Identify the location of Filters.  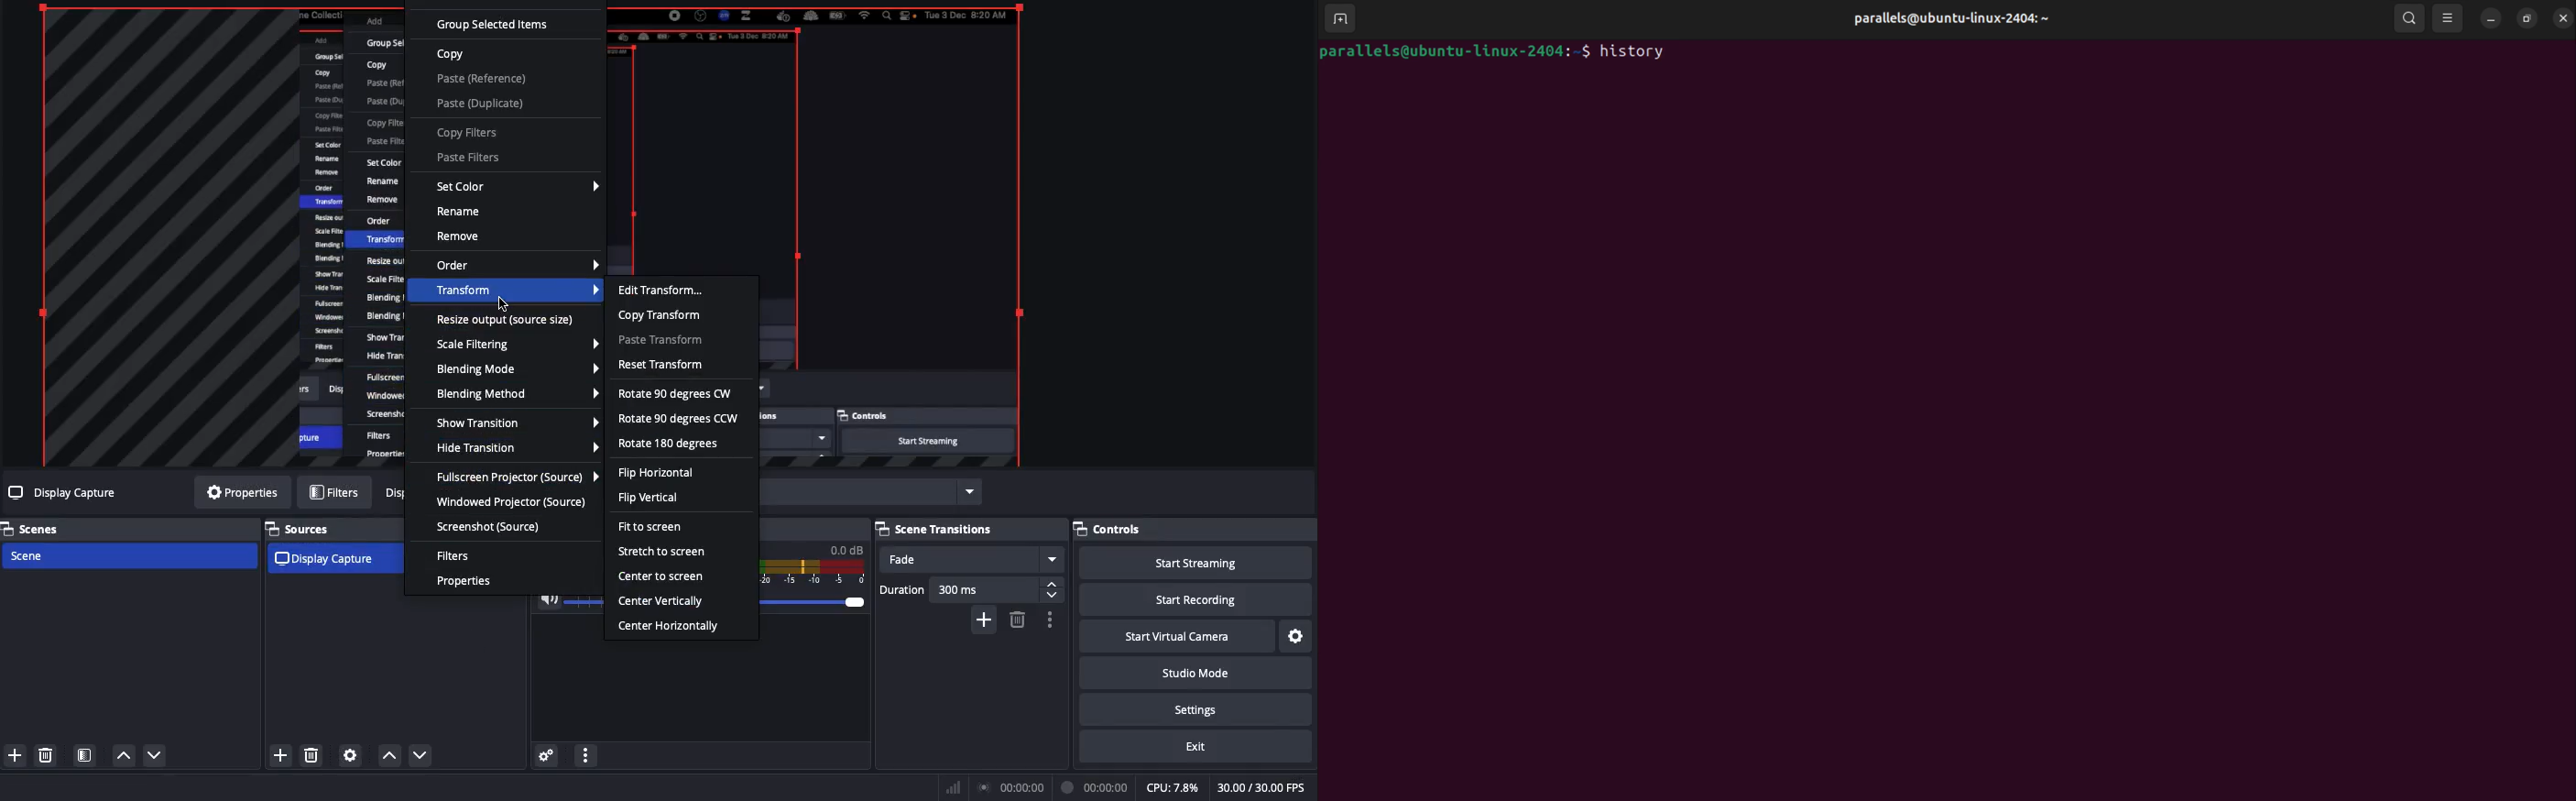
(333, 491).